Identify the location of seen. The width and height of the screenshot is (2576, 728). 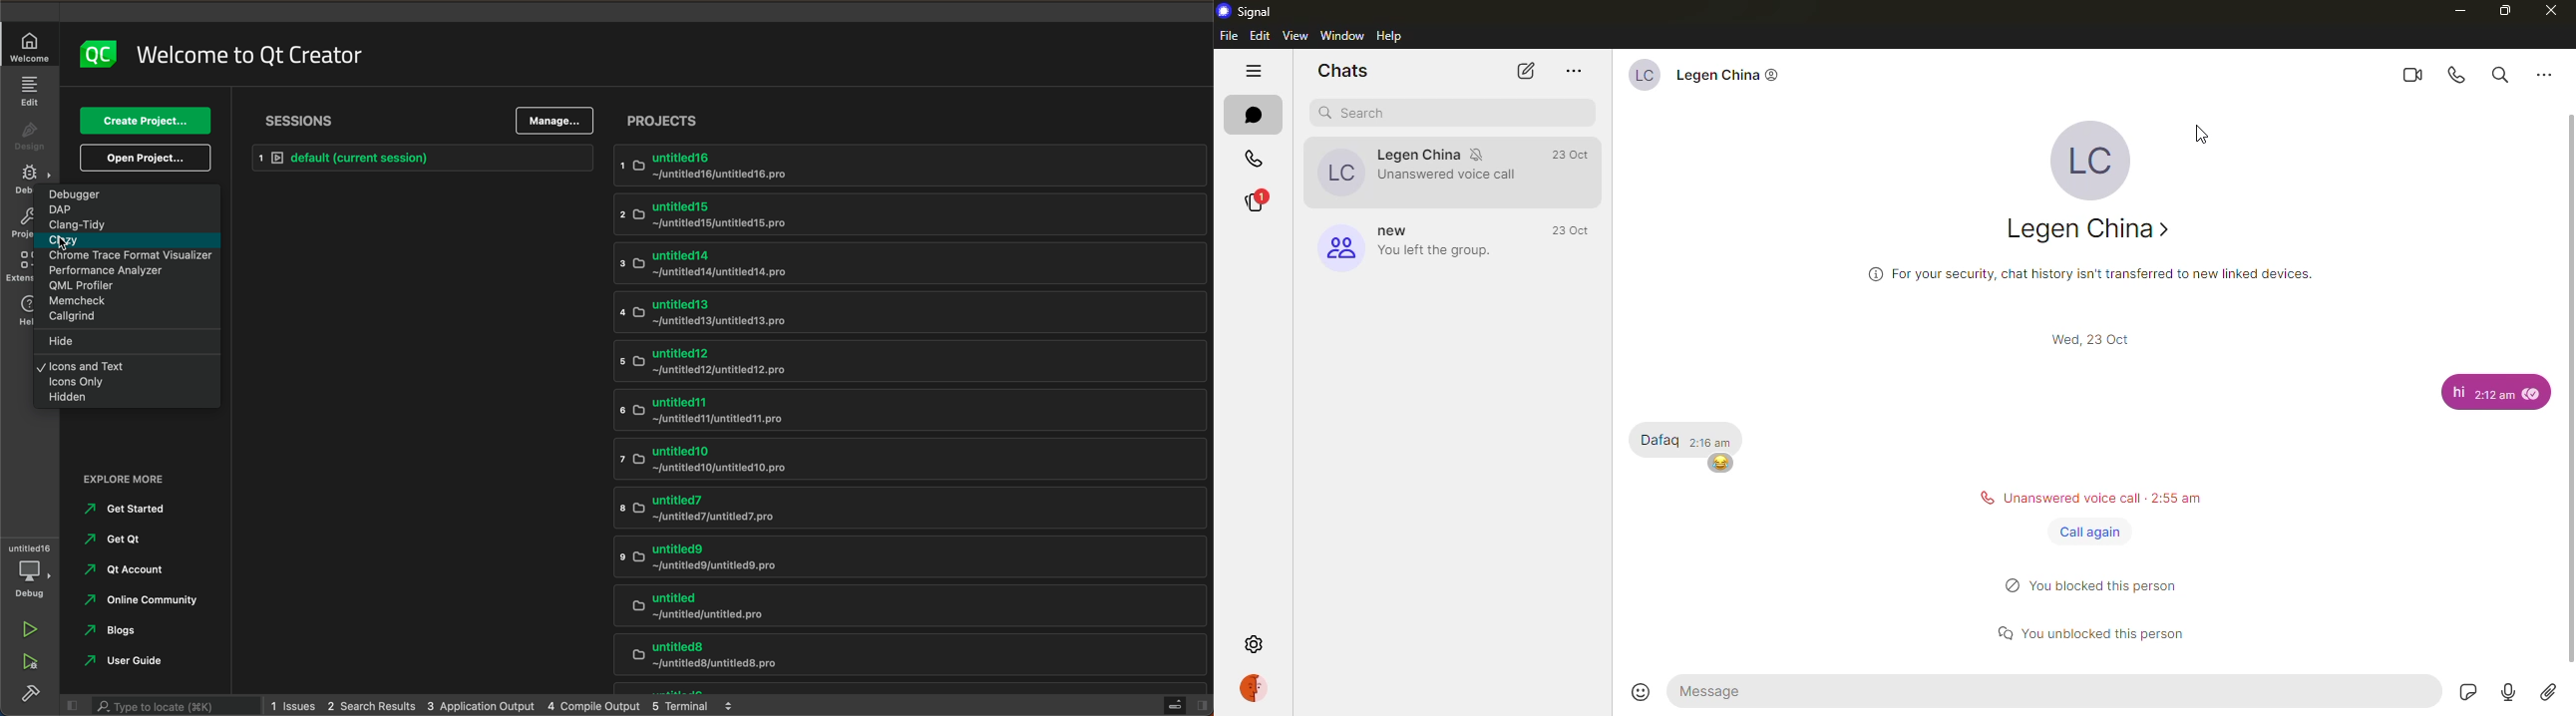
(2531, 394).